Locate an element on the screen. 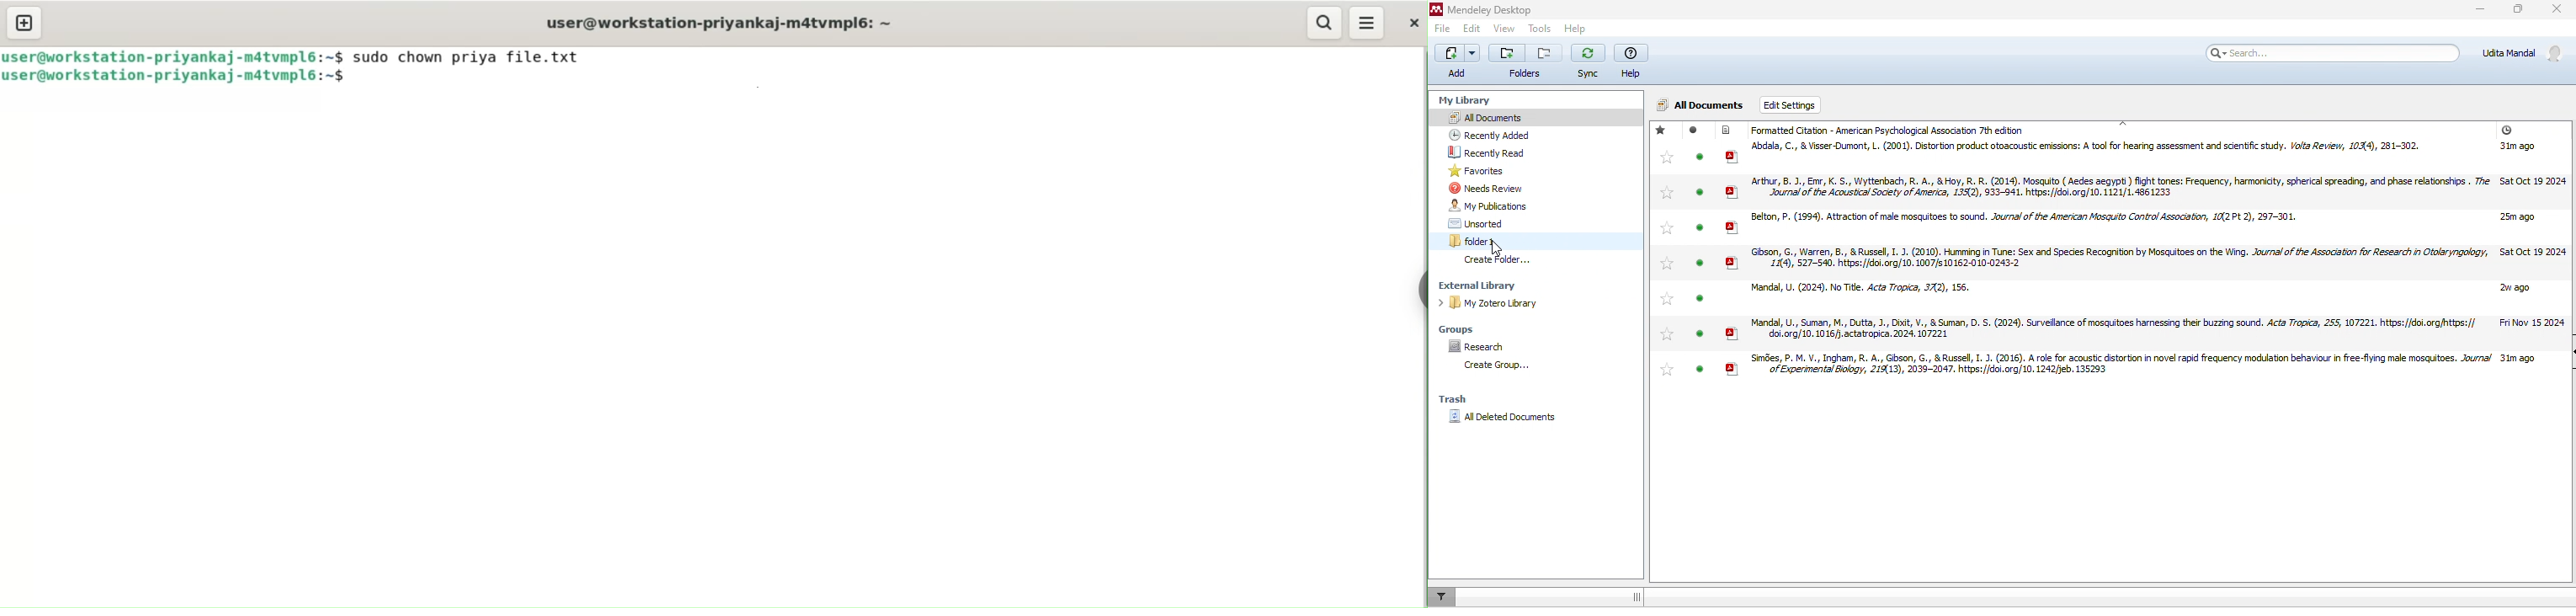 This screenshot has height=616, width=2576. research articles is located at coordinates (2144, 298).